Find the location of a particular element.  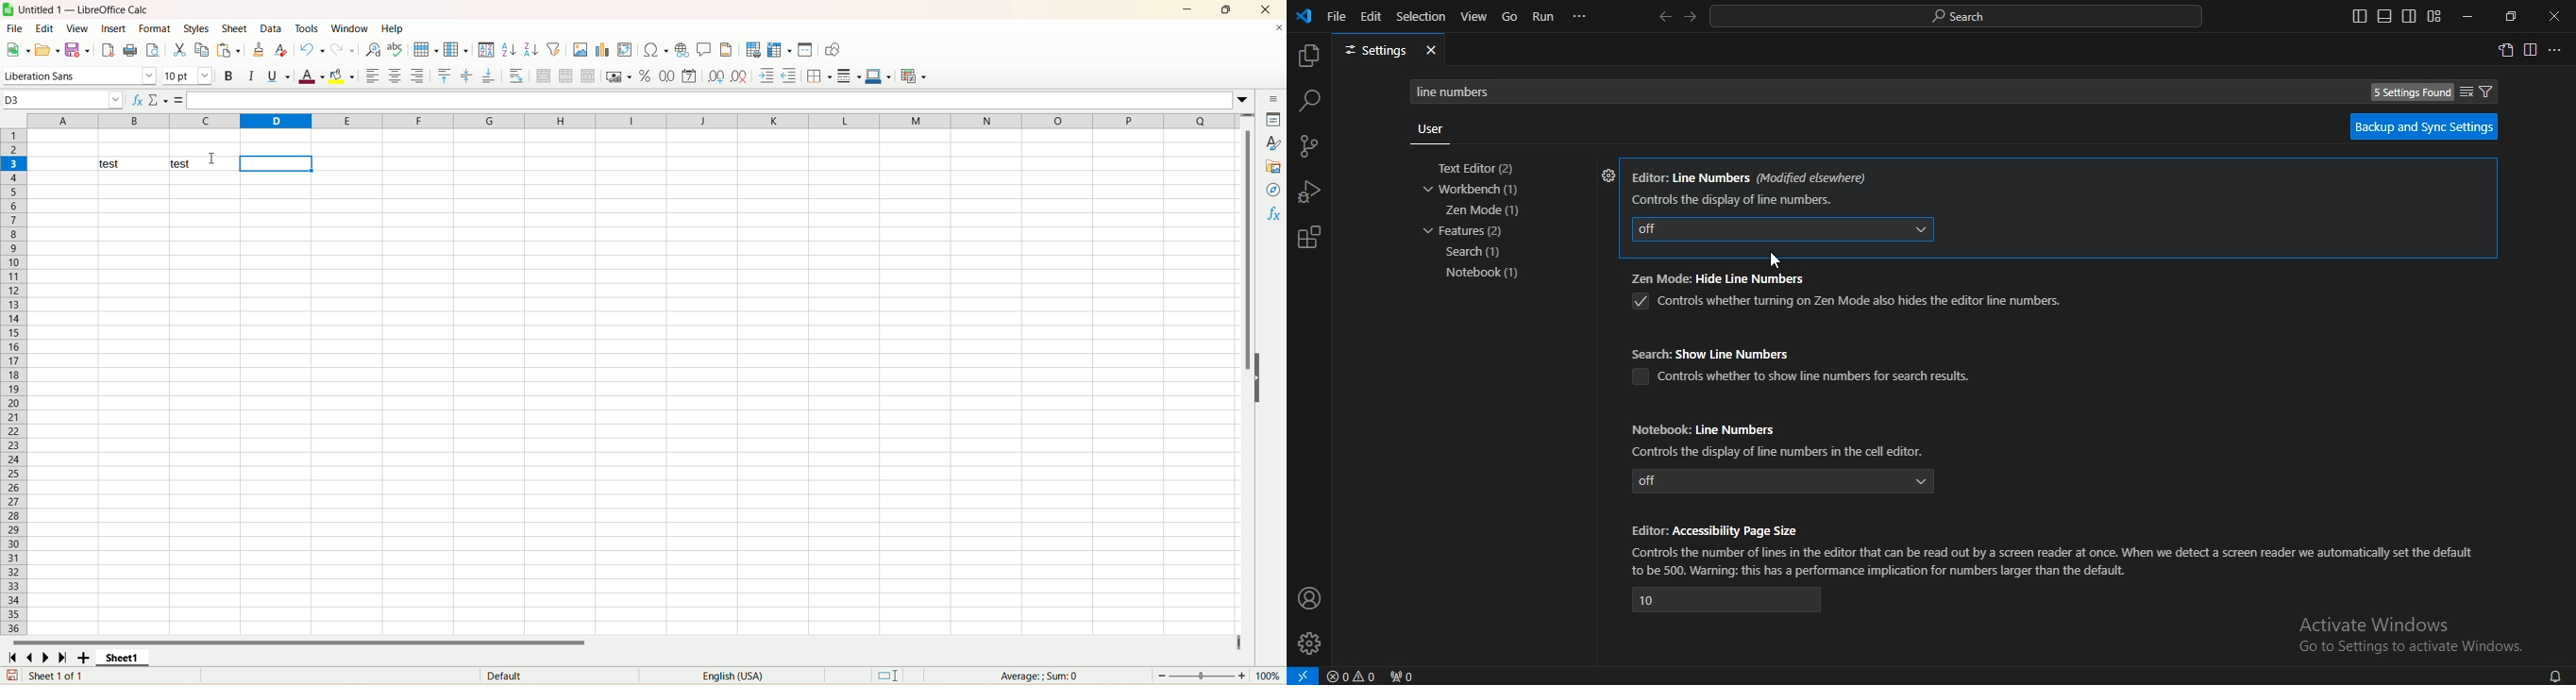

split window is located at coordinates (805, 50).